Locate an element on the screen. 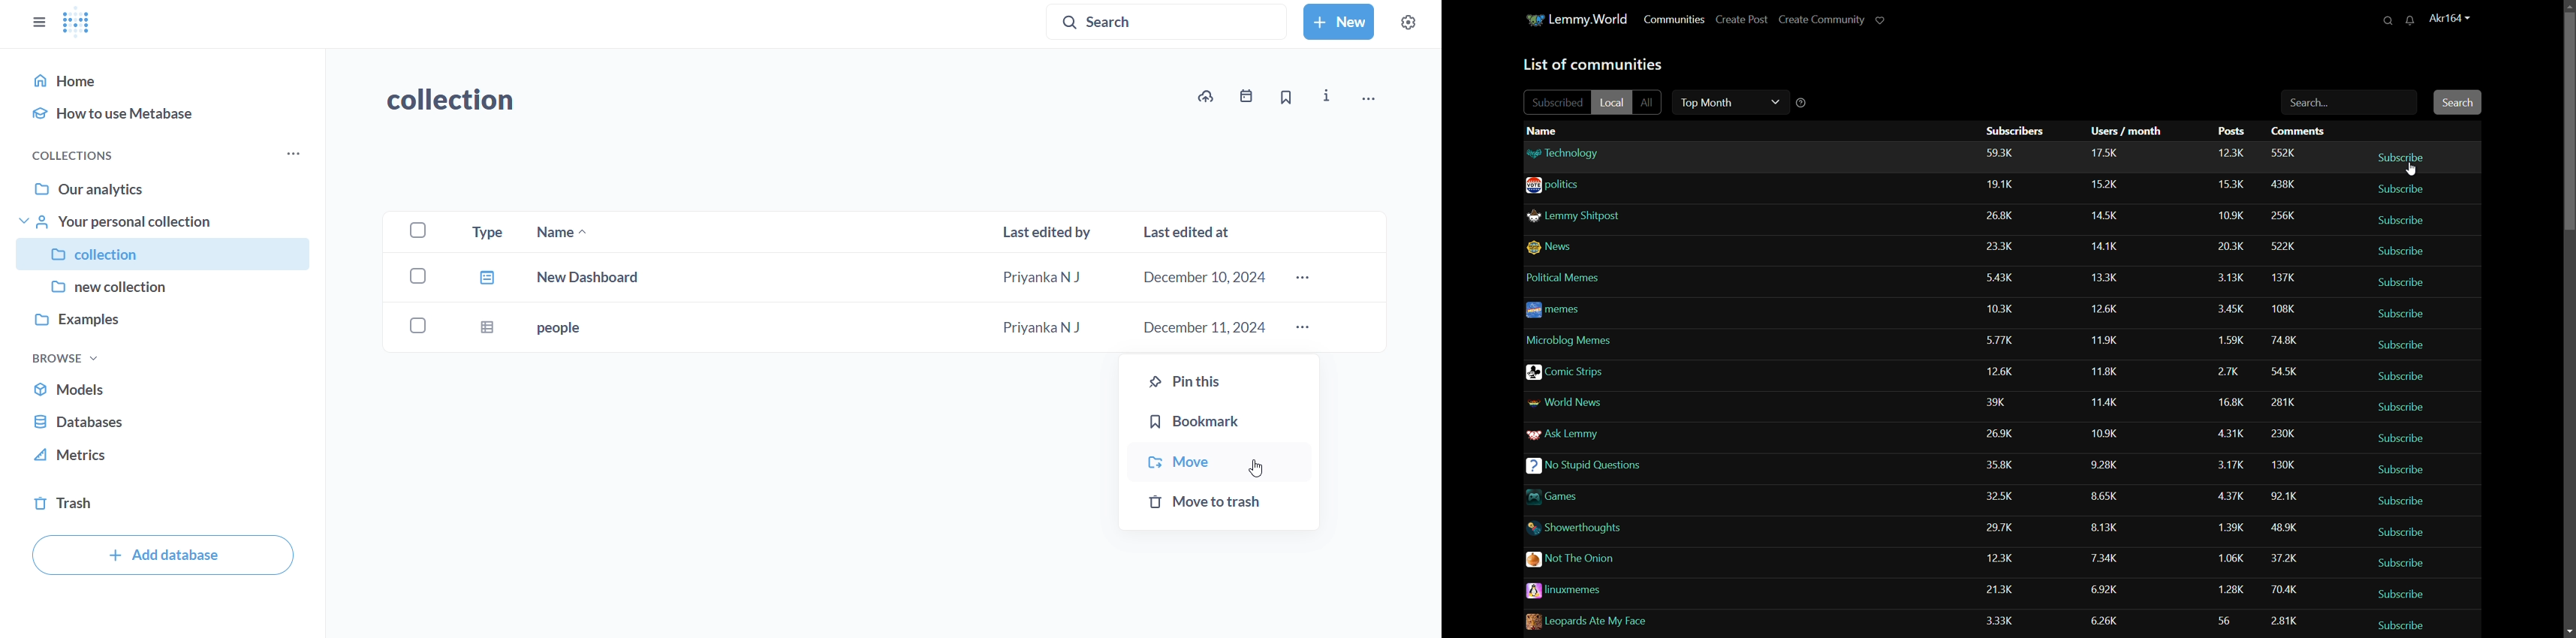 Image resolution: width=2576 pixels, height=644 pixels. subscribers is located at coordinates (2003, 372).